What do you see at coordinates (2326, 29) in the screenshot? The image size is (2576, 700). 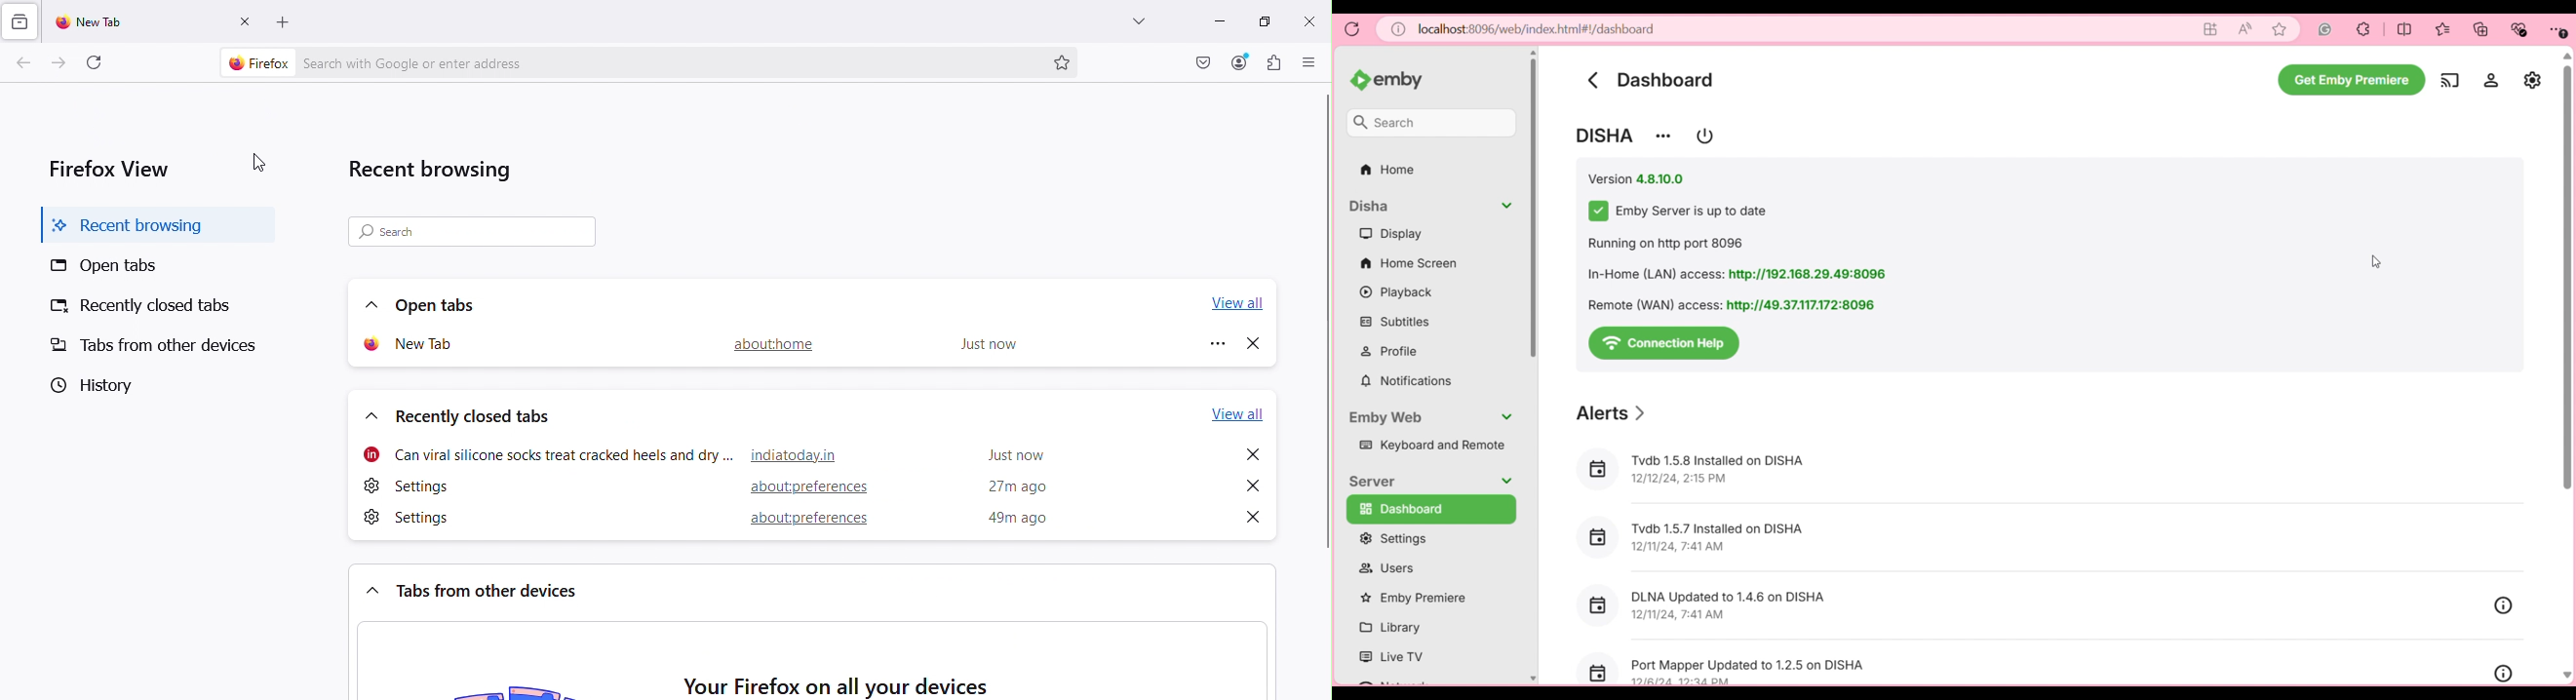 I see `Grammarly extension for browser` at bounding box center [2326, 29].